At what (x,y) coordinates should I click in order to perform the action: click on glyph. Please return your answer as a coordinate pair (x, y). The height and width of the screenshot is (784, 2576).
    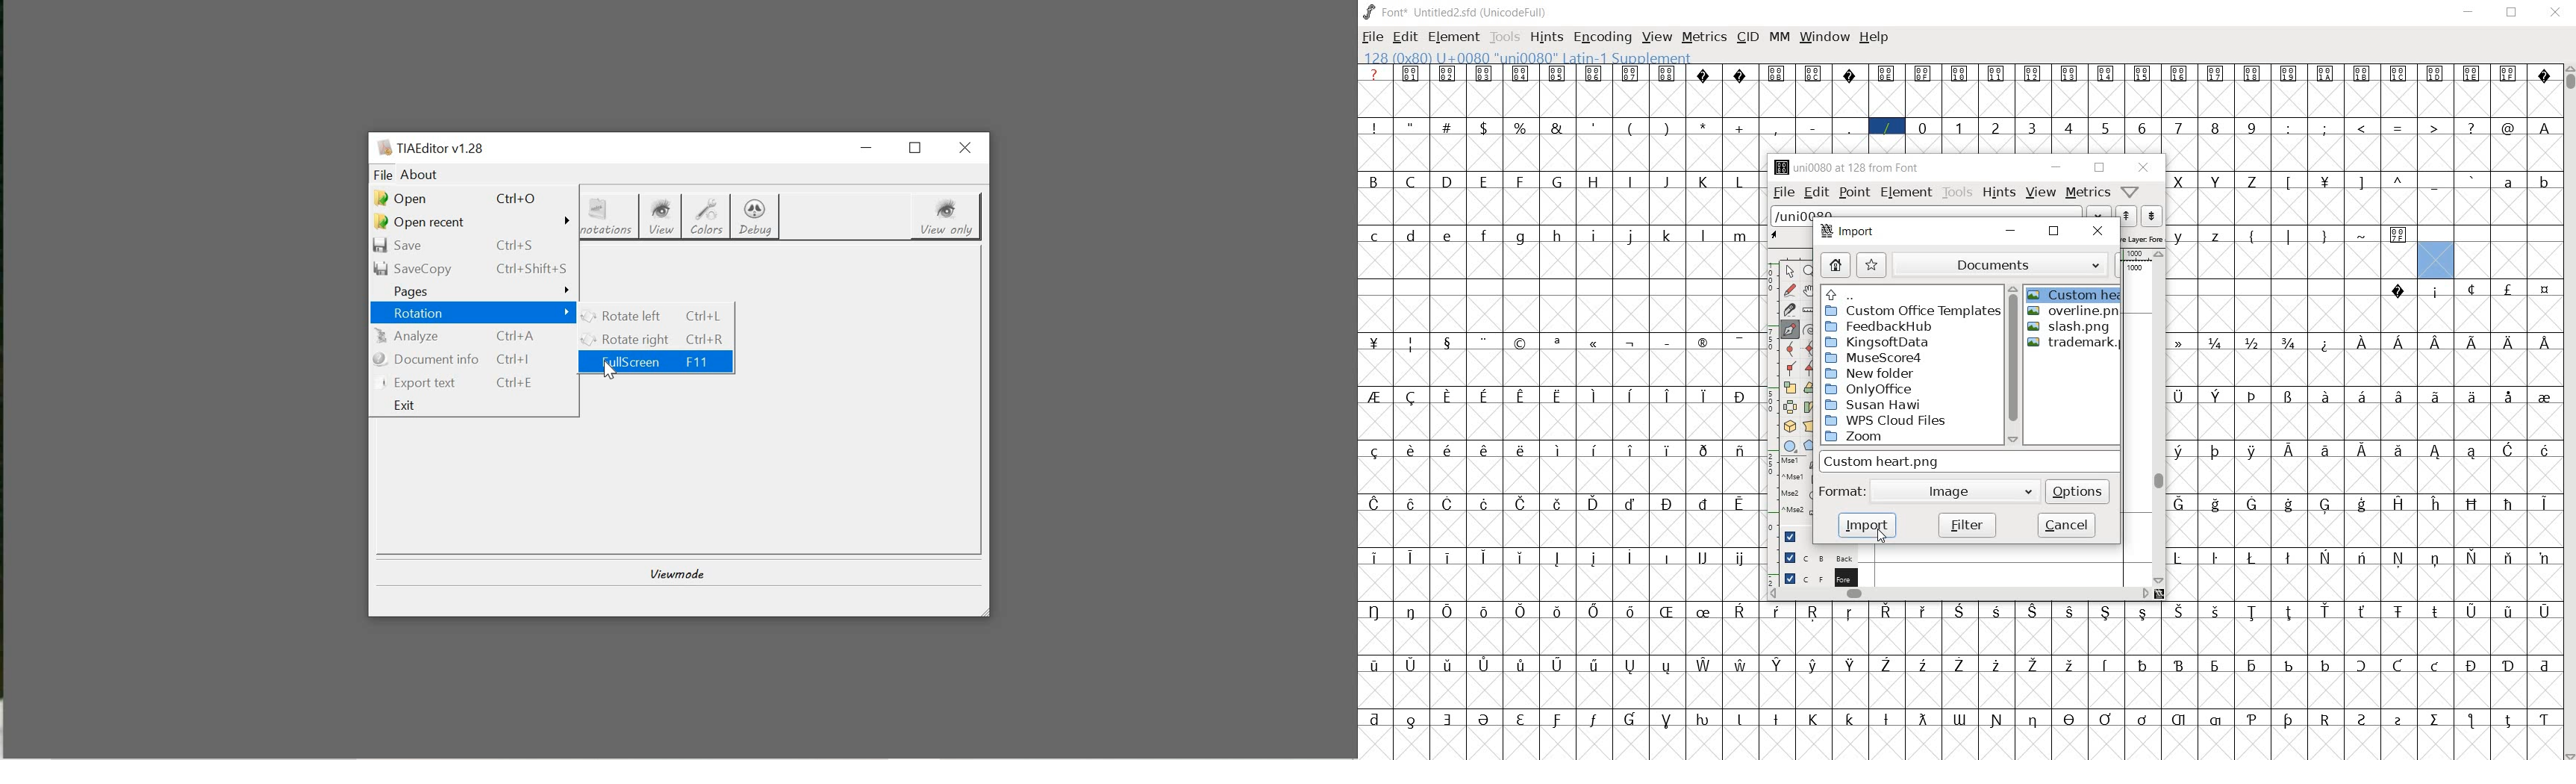
    Looking at the image, I should click on (2033, 666).